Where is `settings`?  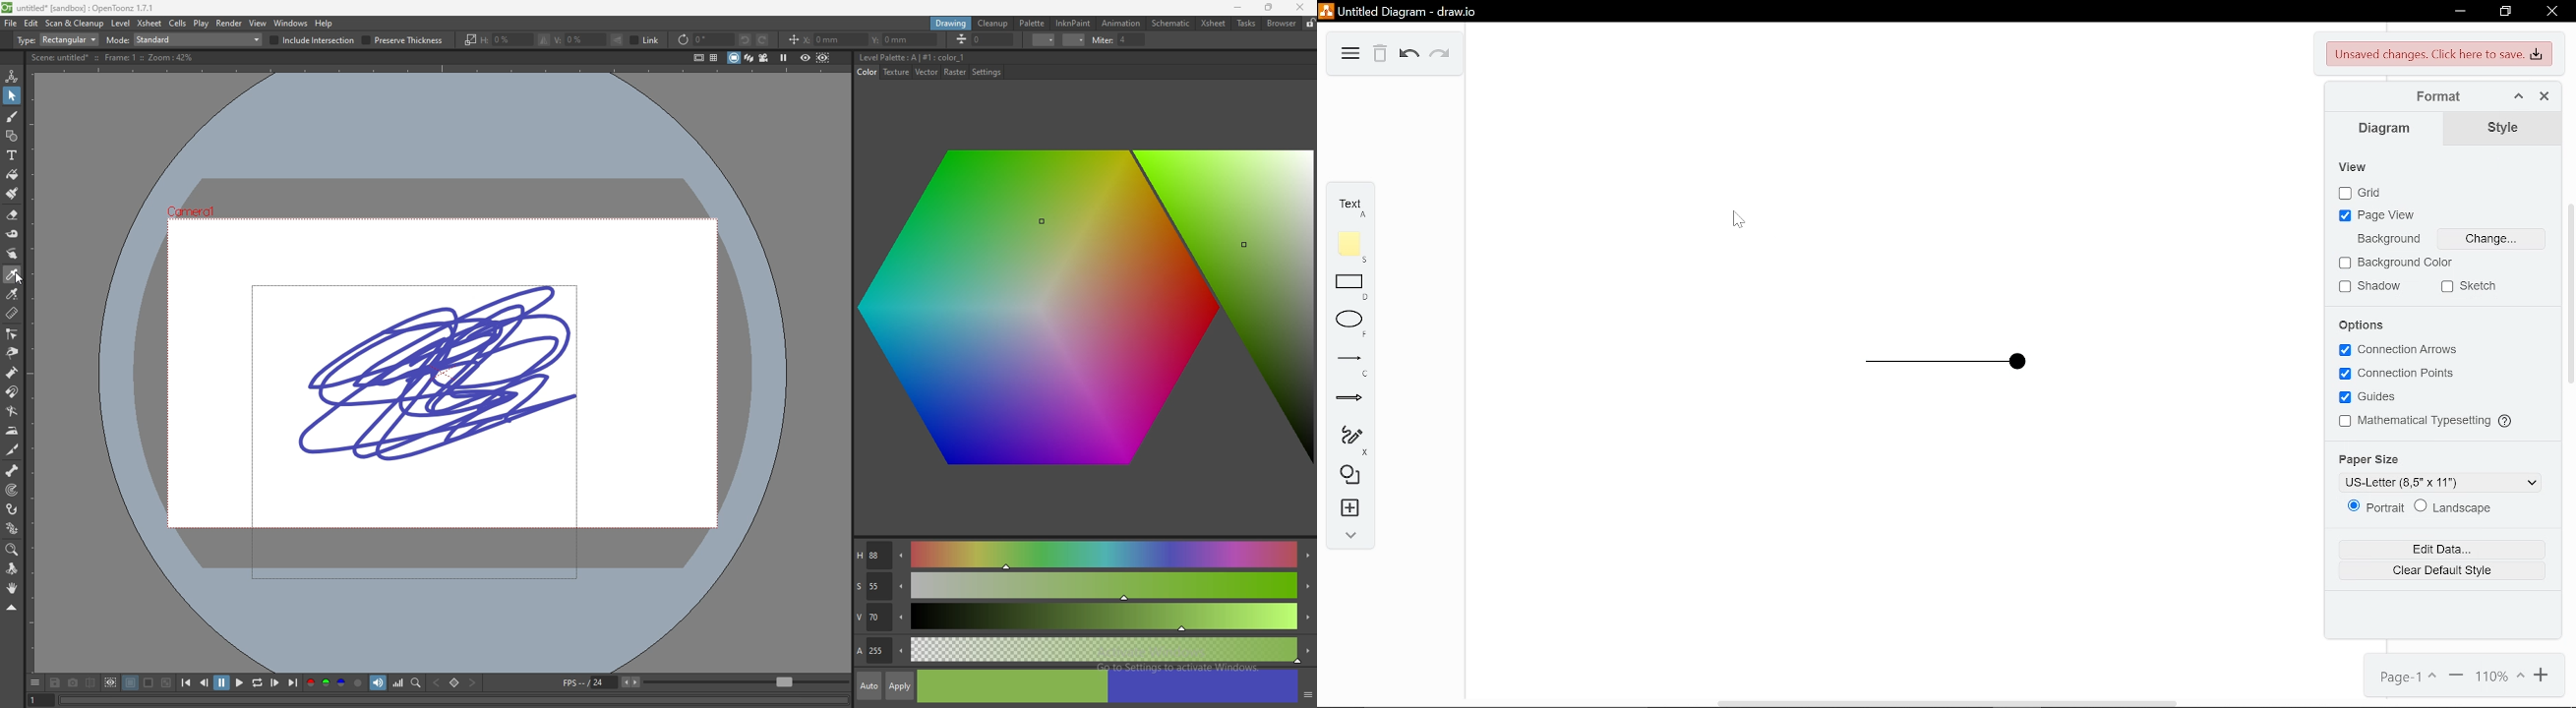 settings is located at coordinates (987, 73).